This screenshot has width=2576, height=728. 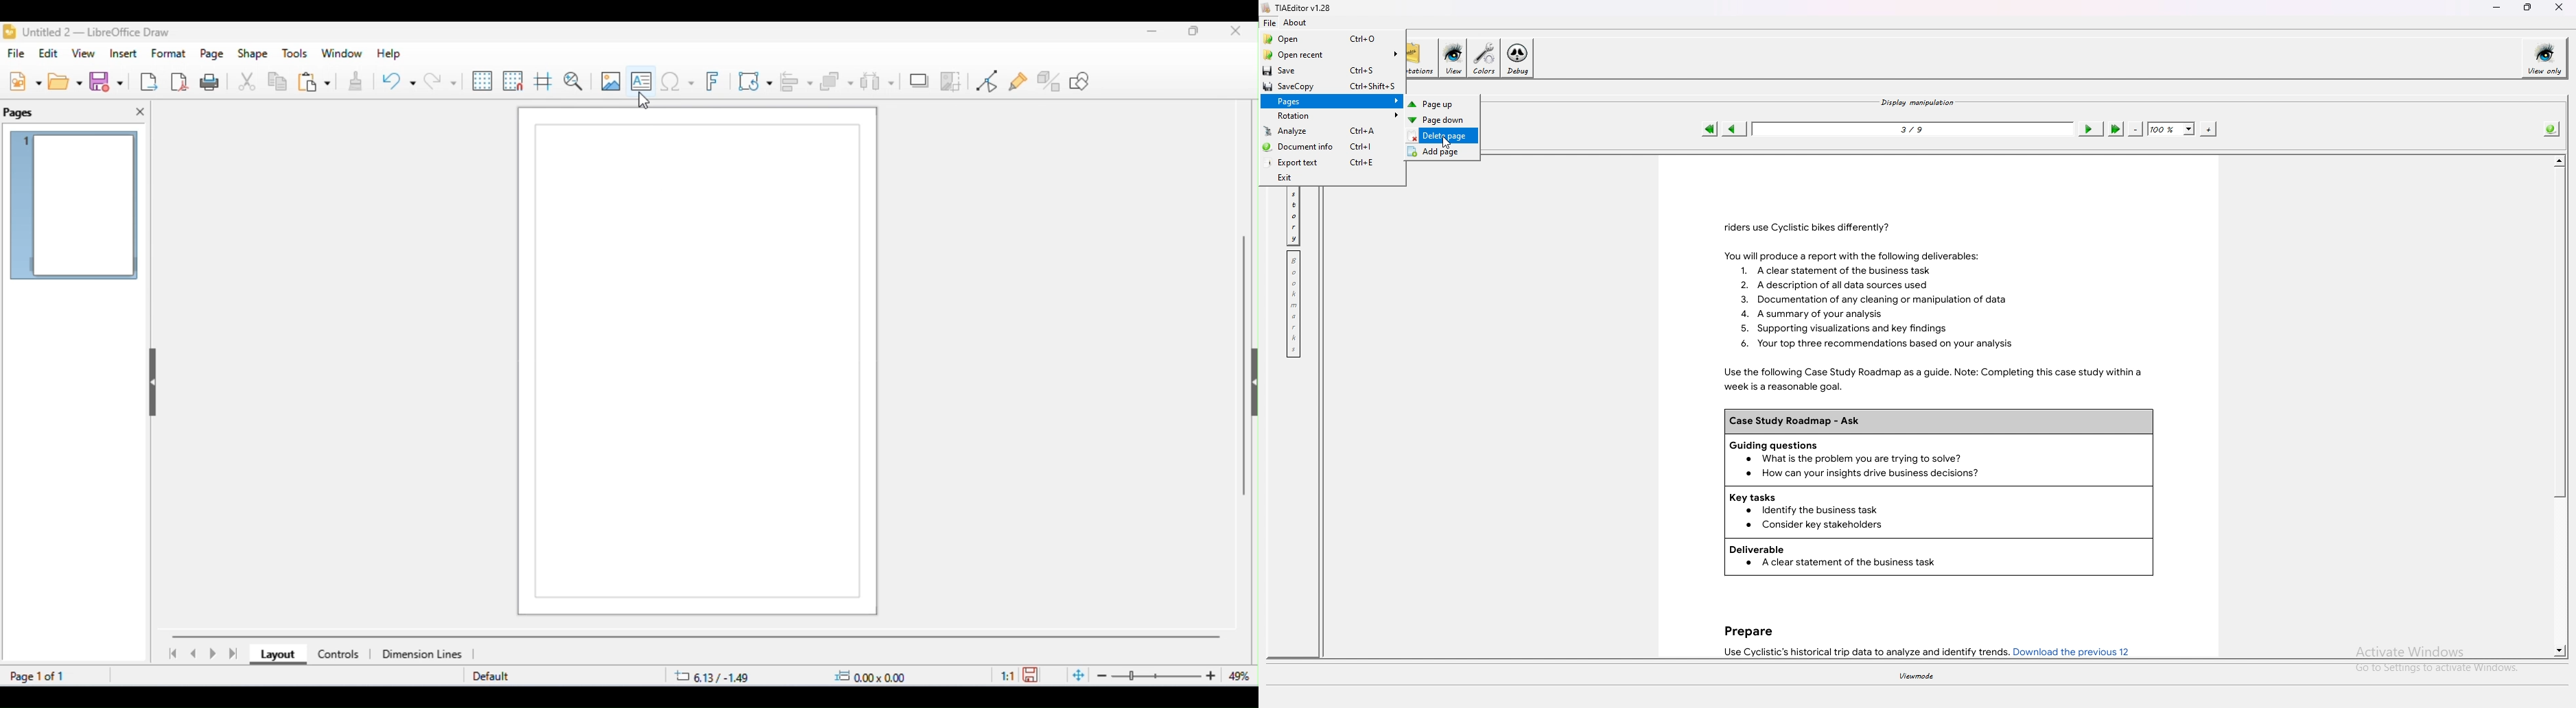 I want to click on next page, so click(x=215, y=654).